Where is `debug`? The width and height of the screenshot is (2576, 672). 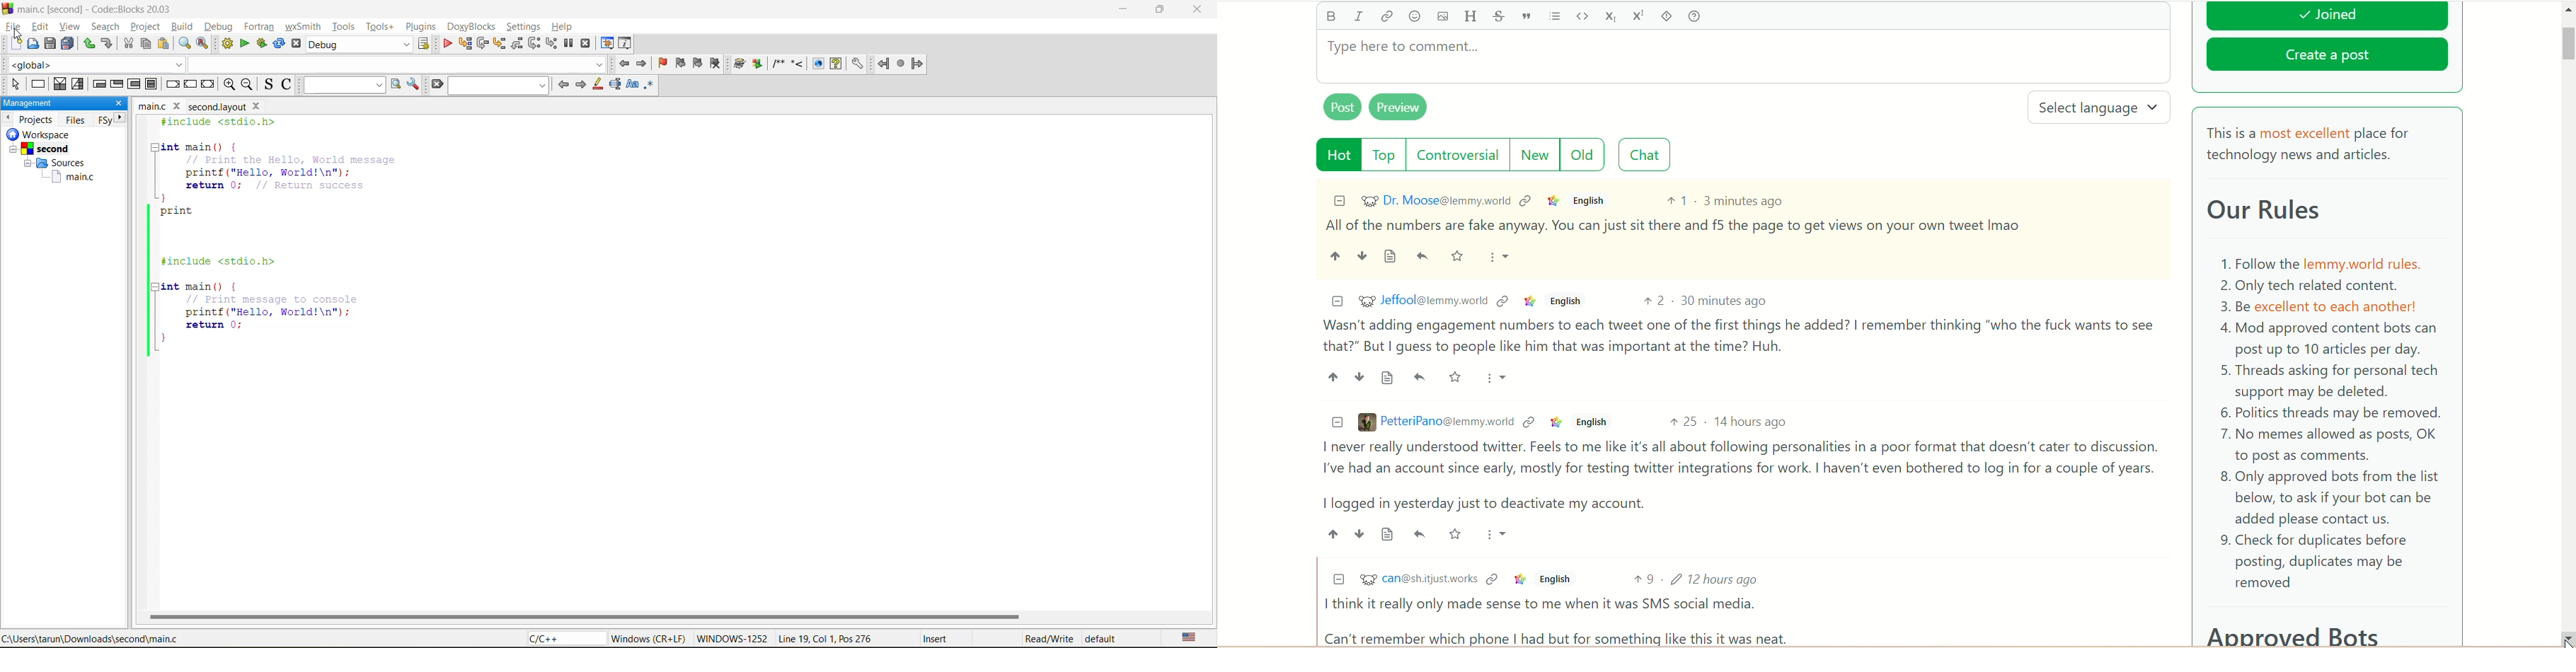 debug is located at coordinates (448, 42).